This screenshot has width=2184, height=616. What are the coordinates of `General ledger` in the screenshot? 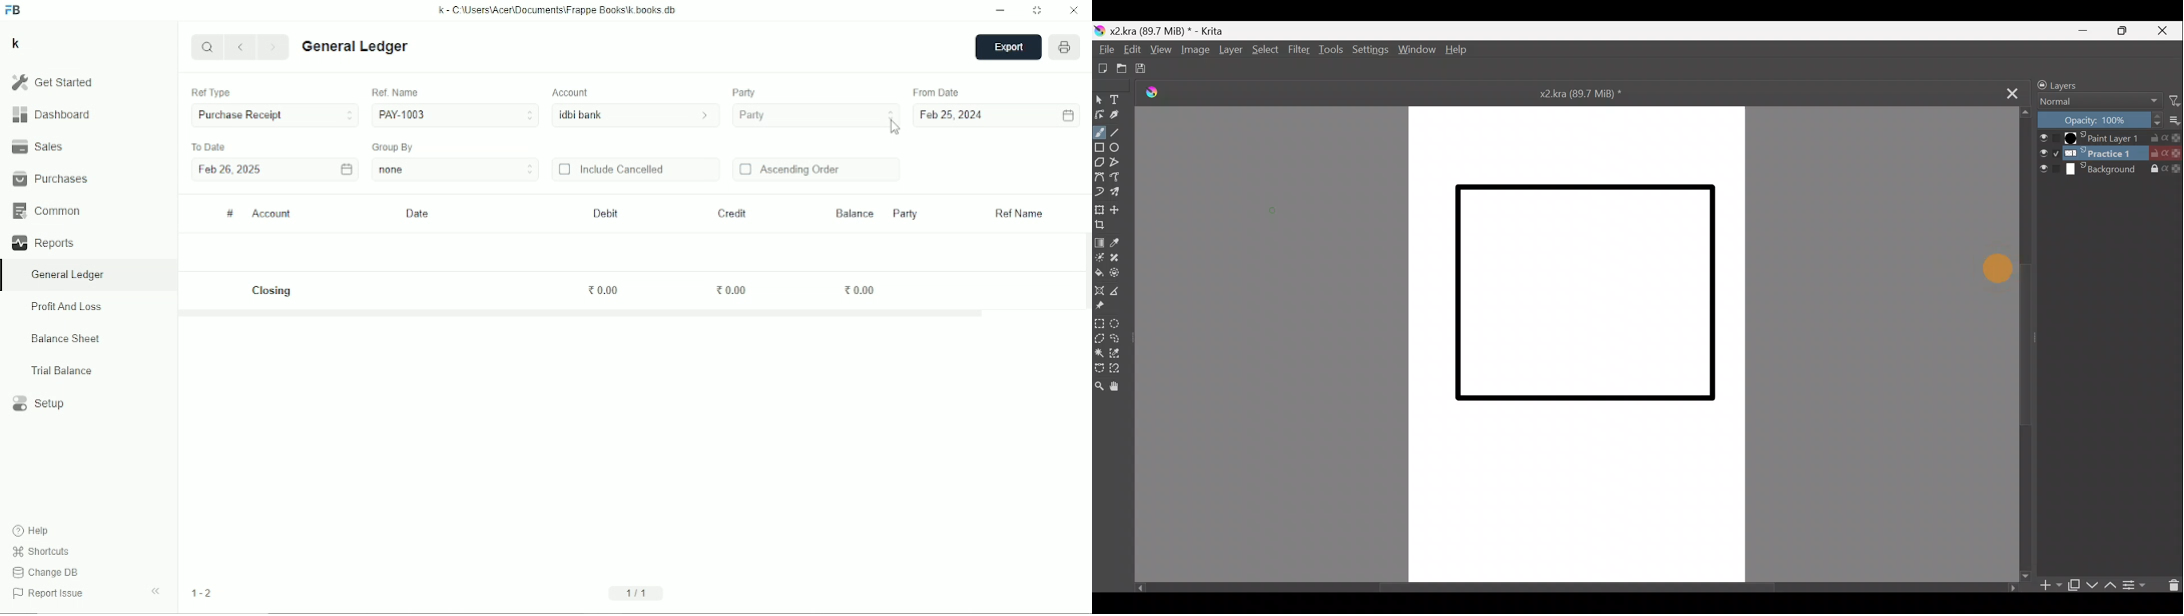 It's located at (356, 47).